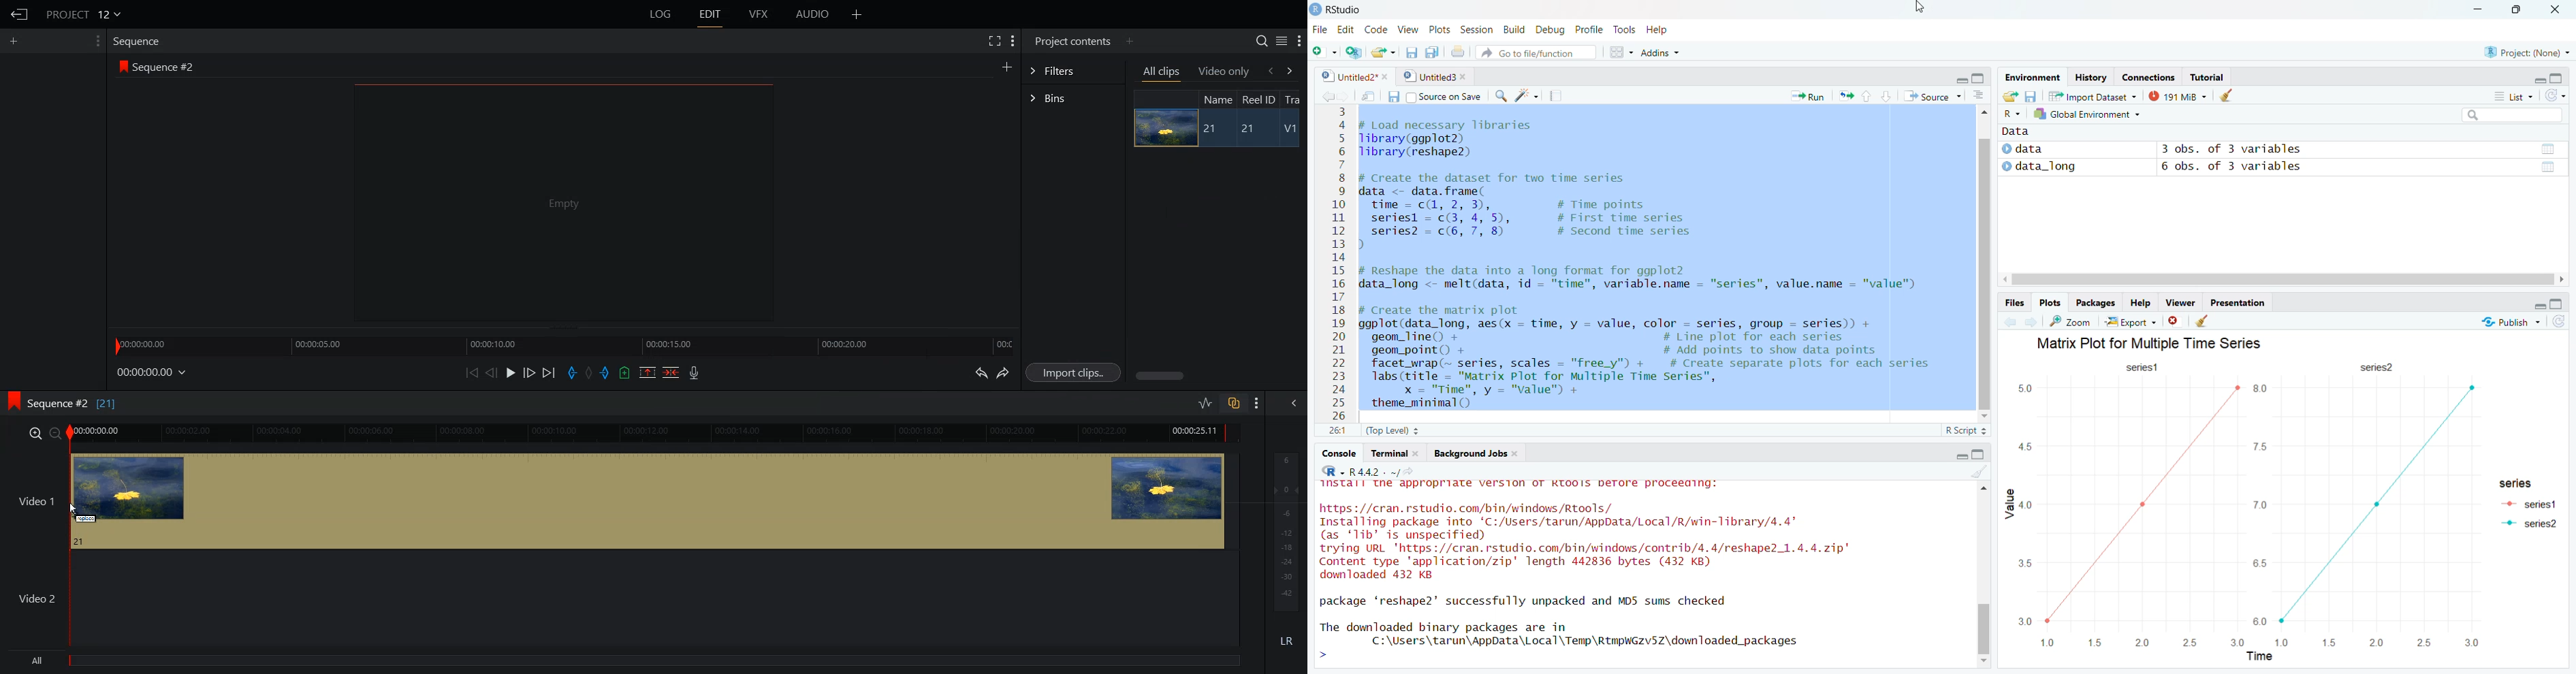  What do you see at coordinates (1006, 65) in the screenshot?
I see `Add Panel` at bounding box center [1006, 65].